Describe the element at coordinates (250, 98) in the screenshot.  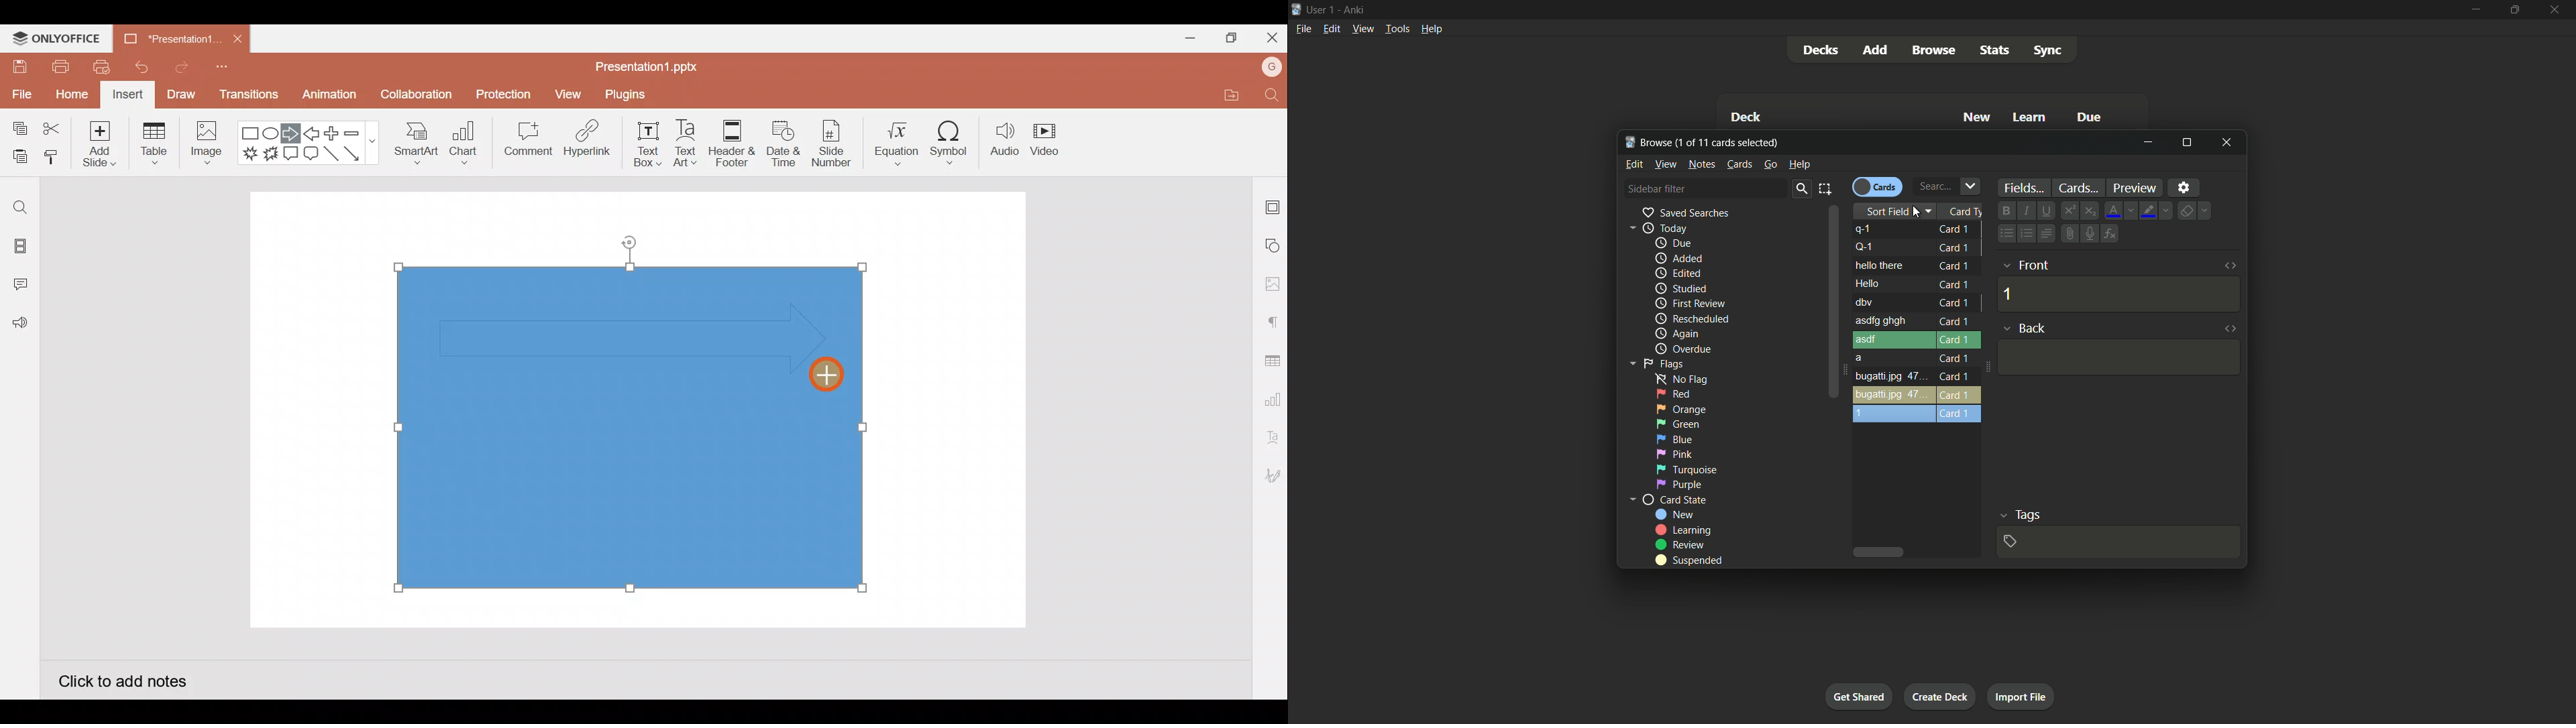
I see `Transitions` at that location.